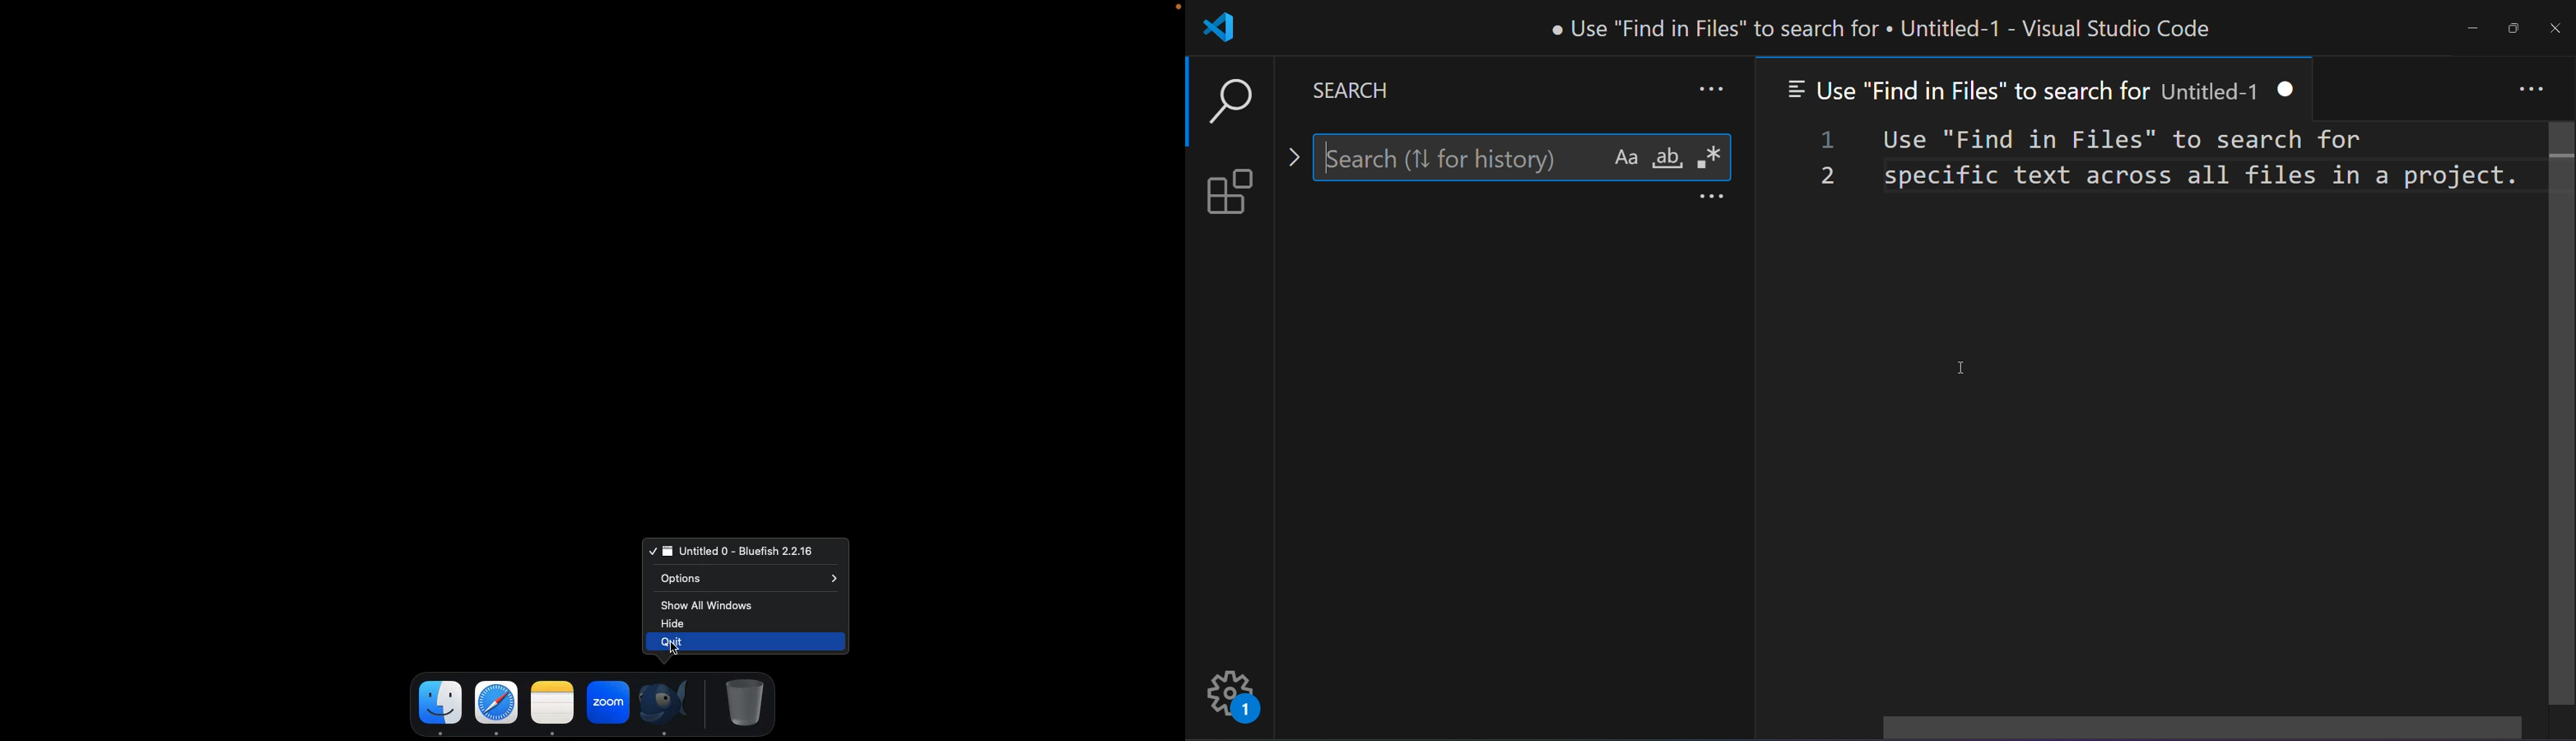 The image size is (2576, 756). What do you see at coordinates (2527, 91) in the screenshot?
I see `more` at bounding box center [2527, 91].